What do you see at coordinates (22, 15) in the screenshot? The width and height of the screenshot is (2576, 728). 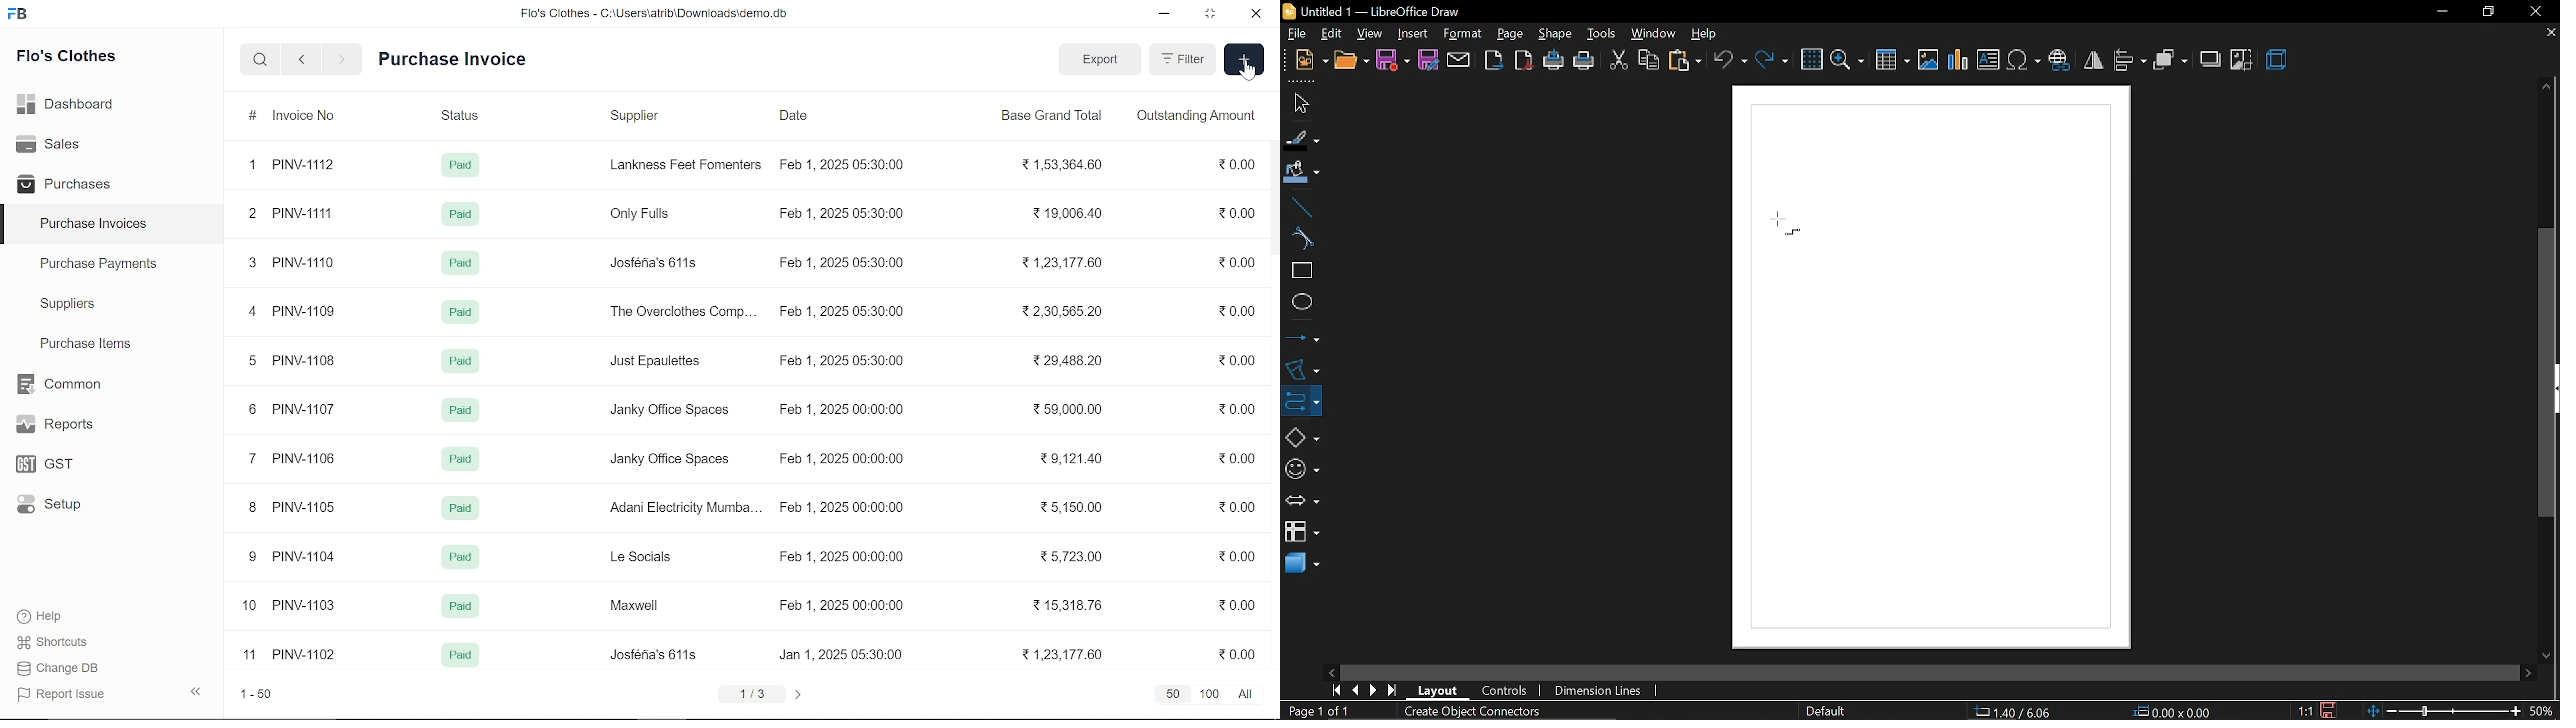 I see `frappe books logo` at bounding box center [22, 15].